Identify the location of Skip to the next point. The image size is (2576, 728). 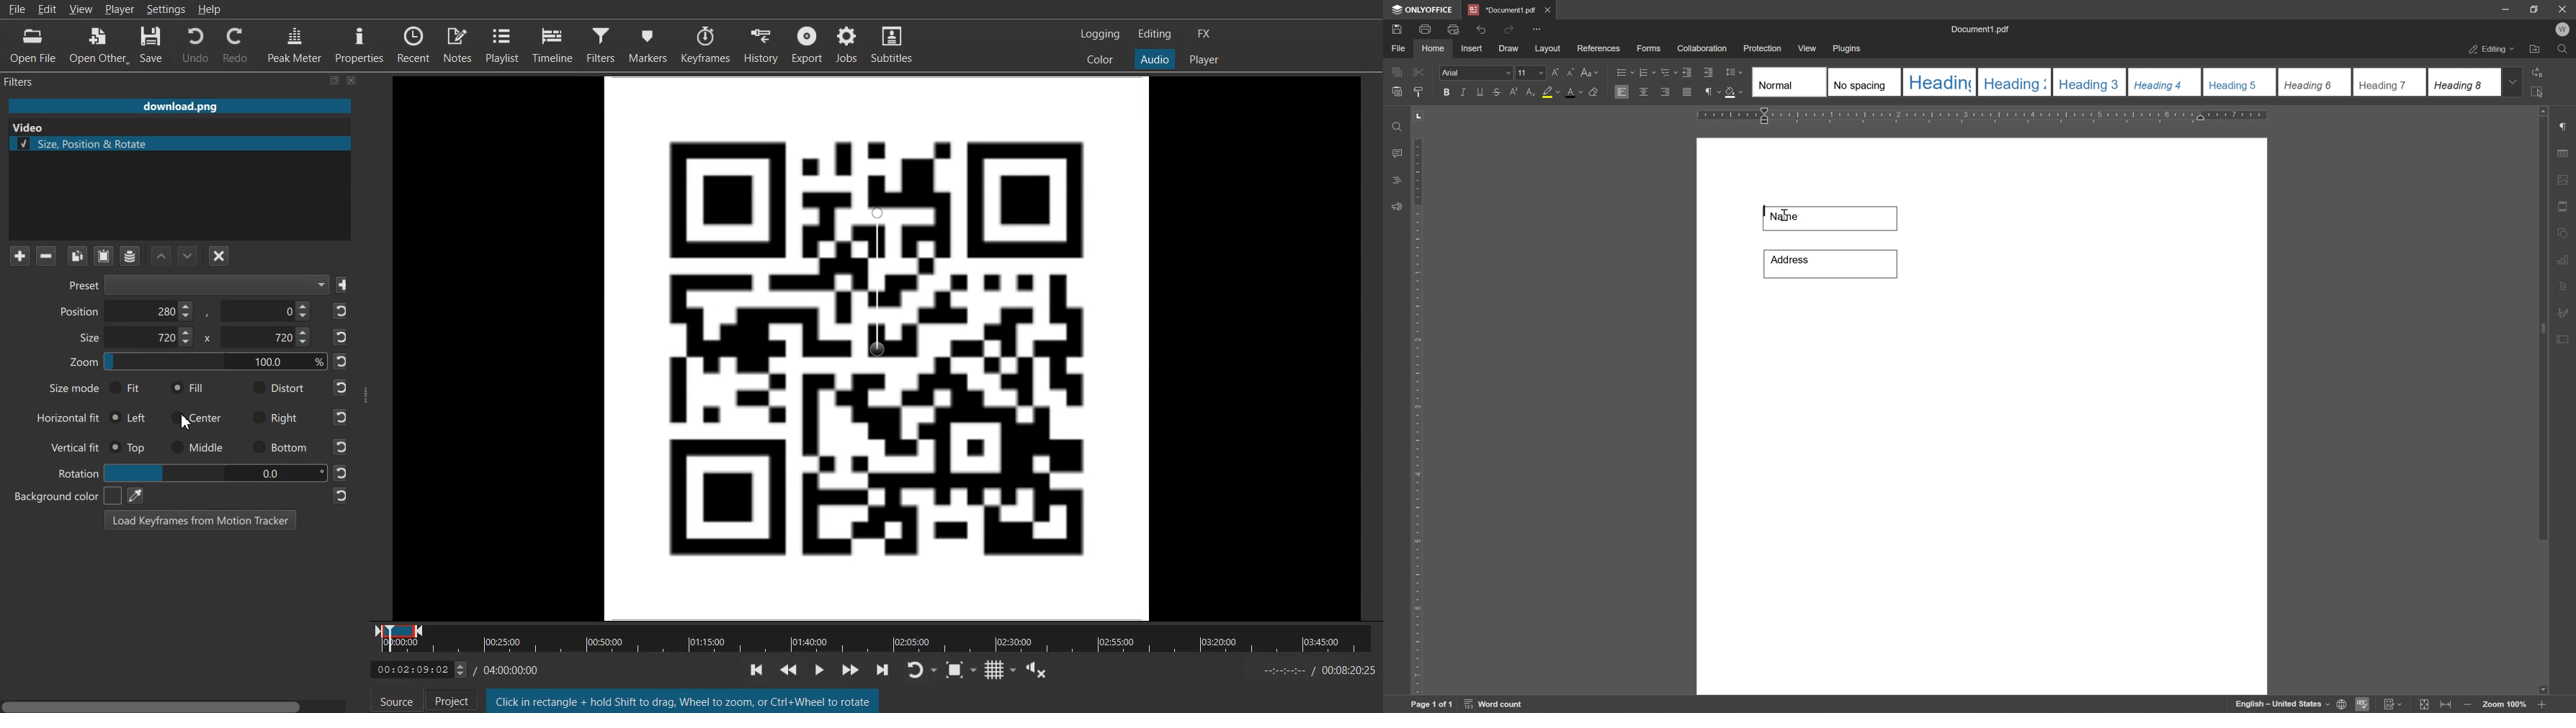
(887, 673).